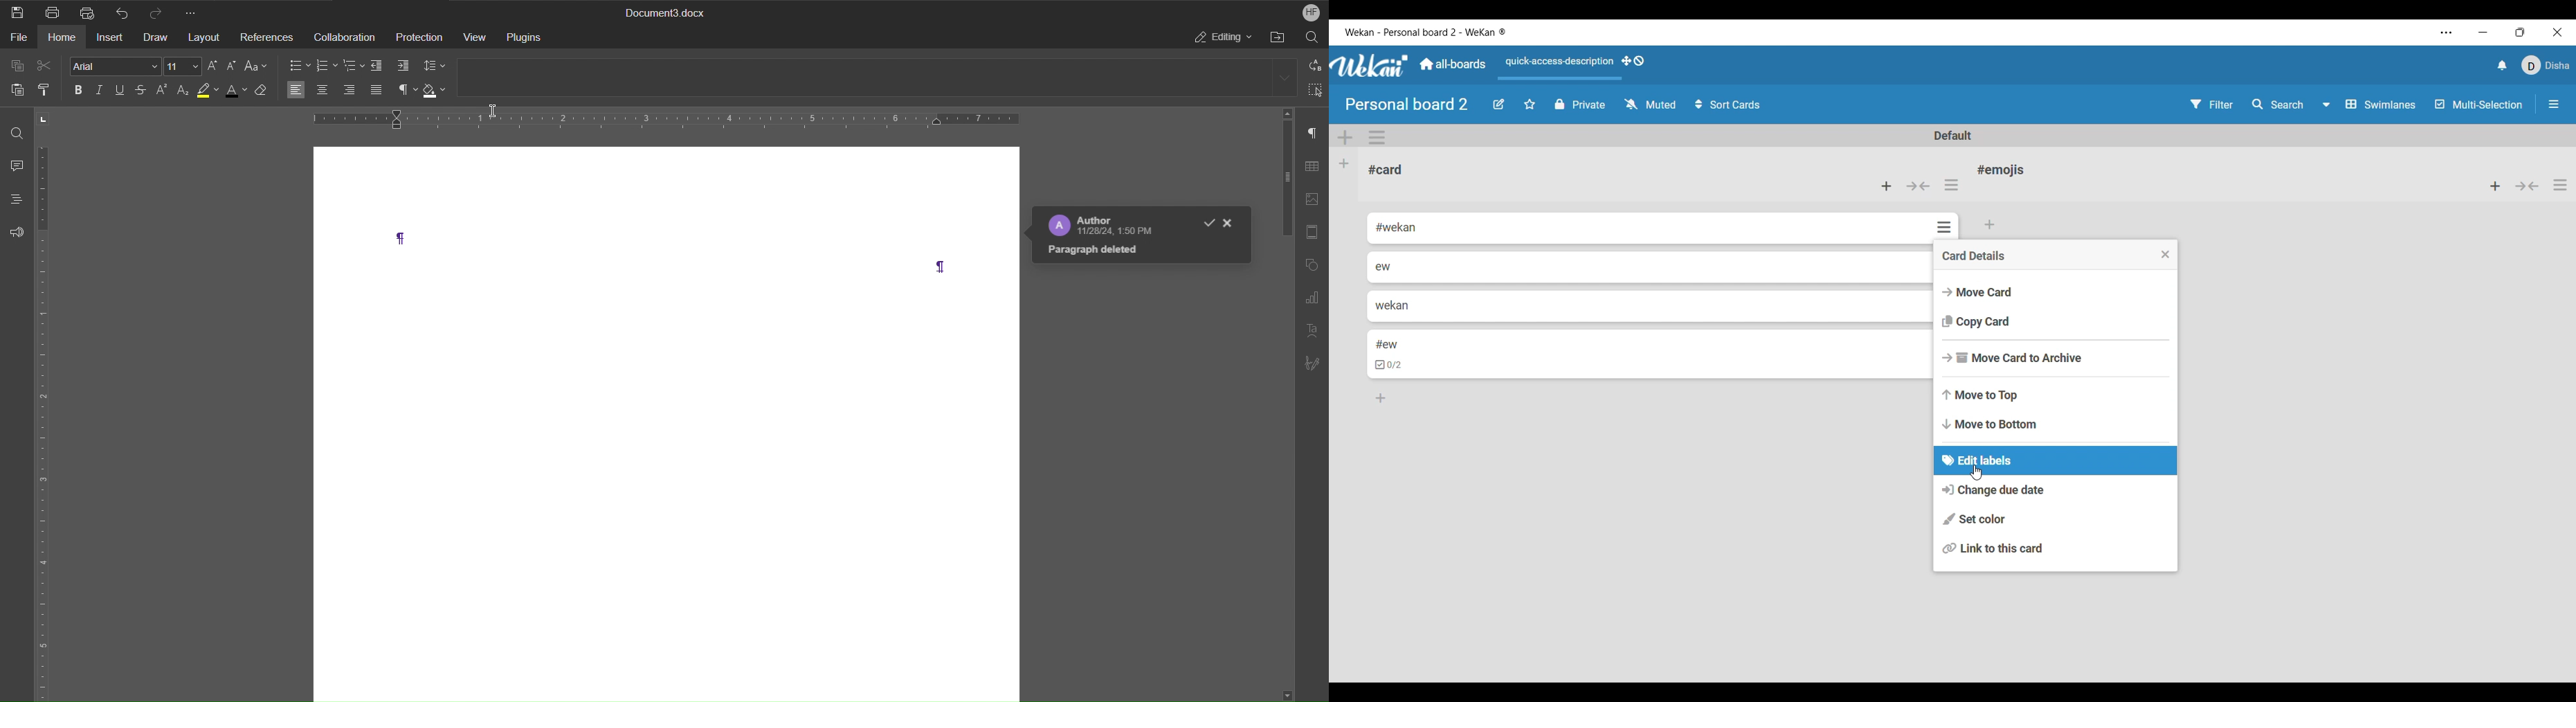  I want to click on View, so click(477, 35).